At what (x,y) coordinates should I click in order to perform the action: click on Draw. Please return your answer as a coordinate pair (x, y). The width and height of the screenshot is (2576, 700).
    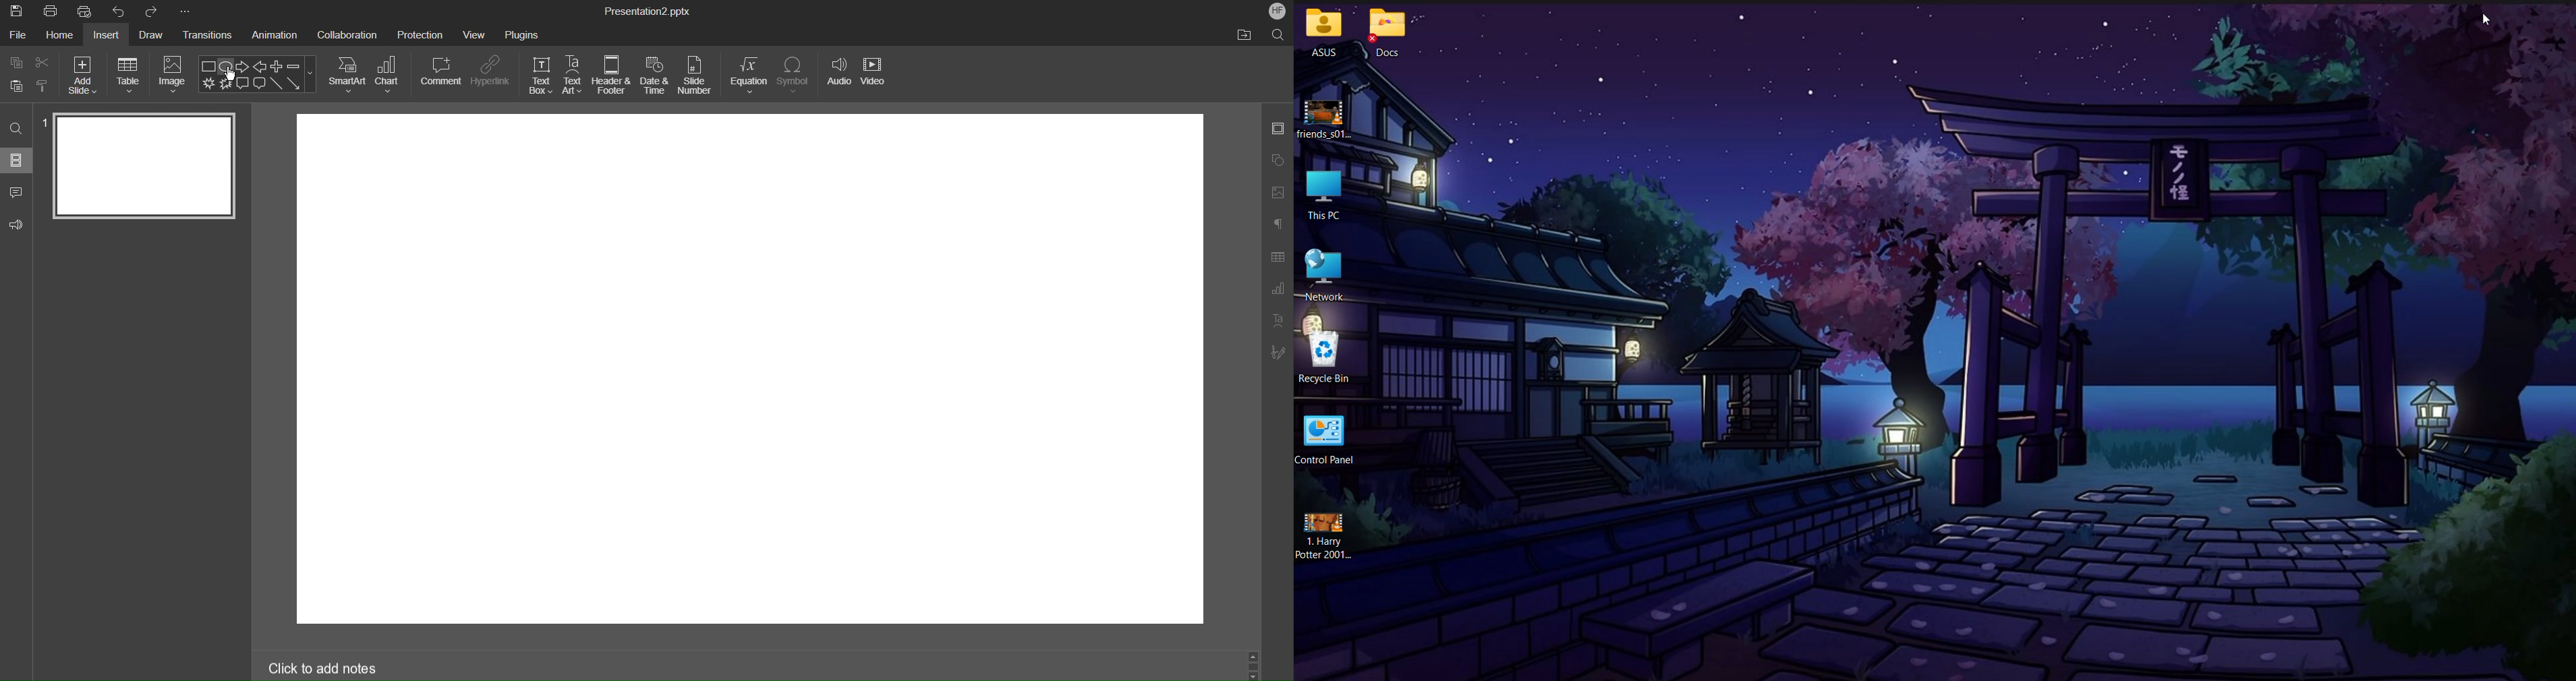
    Looking at the image, I should click on (154, 35).